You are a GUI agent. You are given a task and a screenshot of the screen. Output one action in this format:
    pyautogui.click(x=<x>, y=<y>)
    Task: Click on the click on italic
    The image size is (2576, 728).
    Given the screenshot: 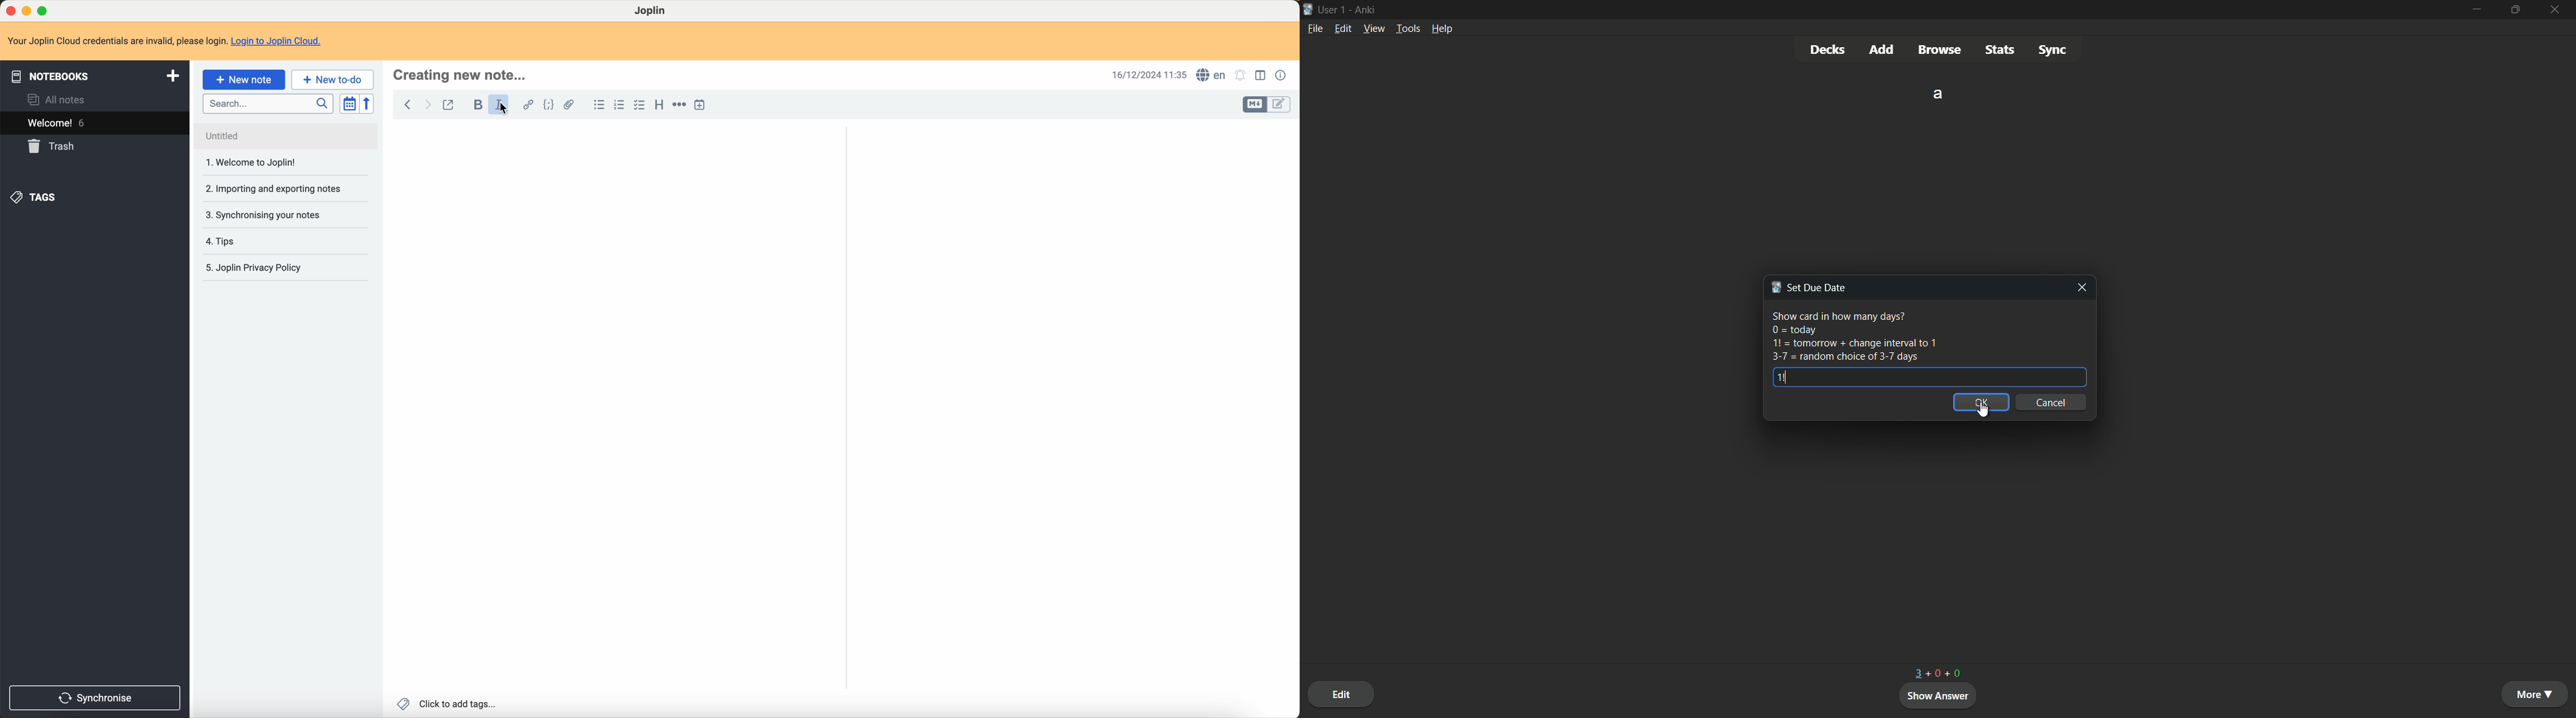 What is the action you would take?
    pyautogui.click(x=506, y=110)
    